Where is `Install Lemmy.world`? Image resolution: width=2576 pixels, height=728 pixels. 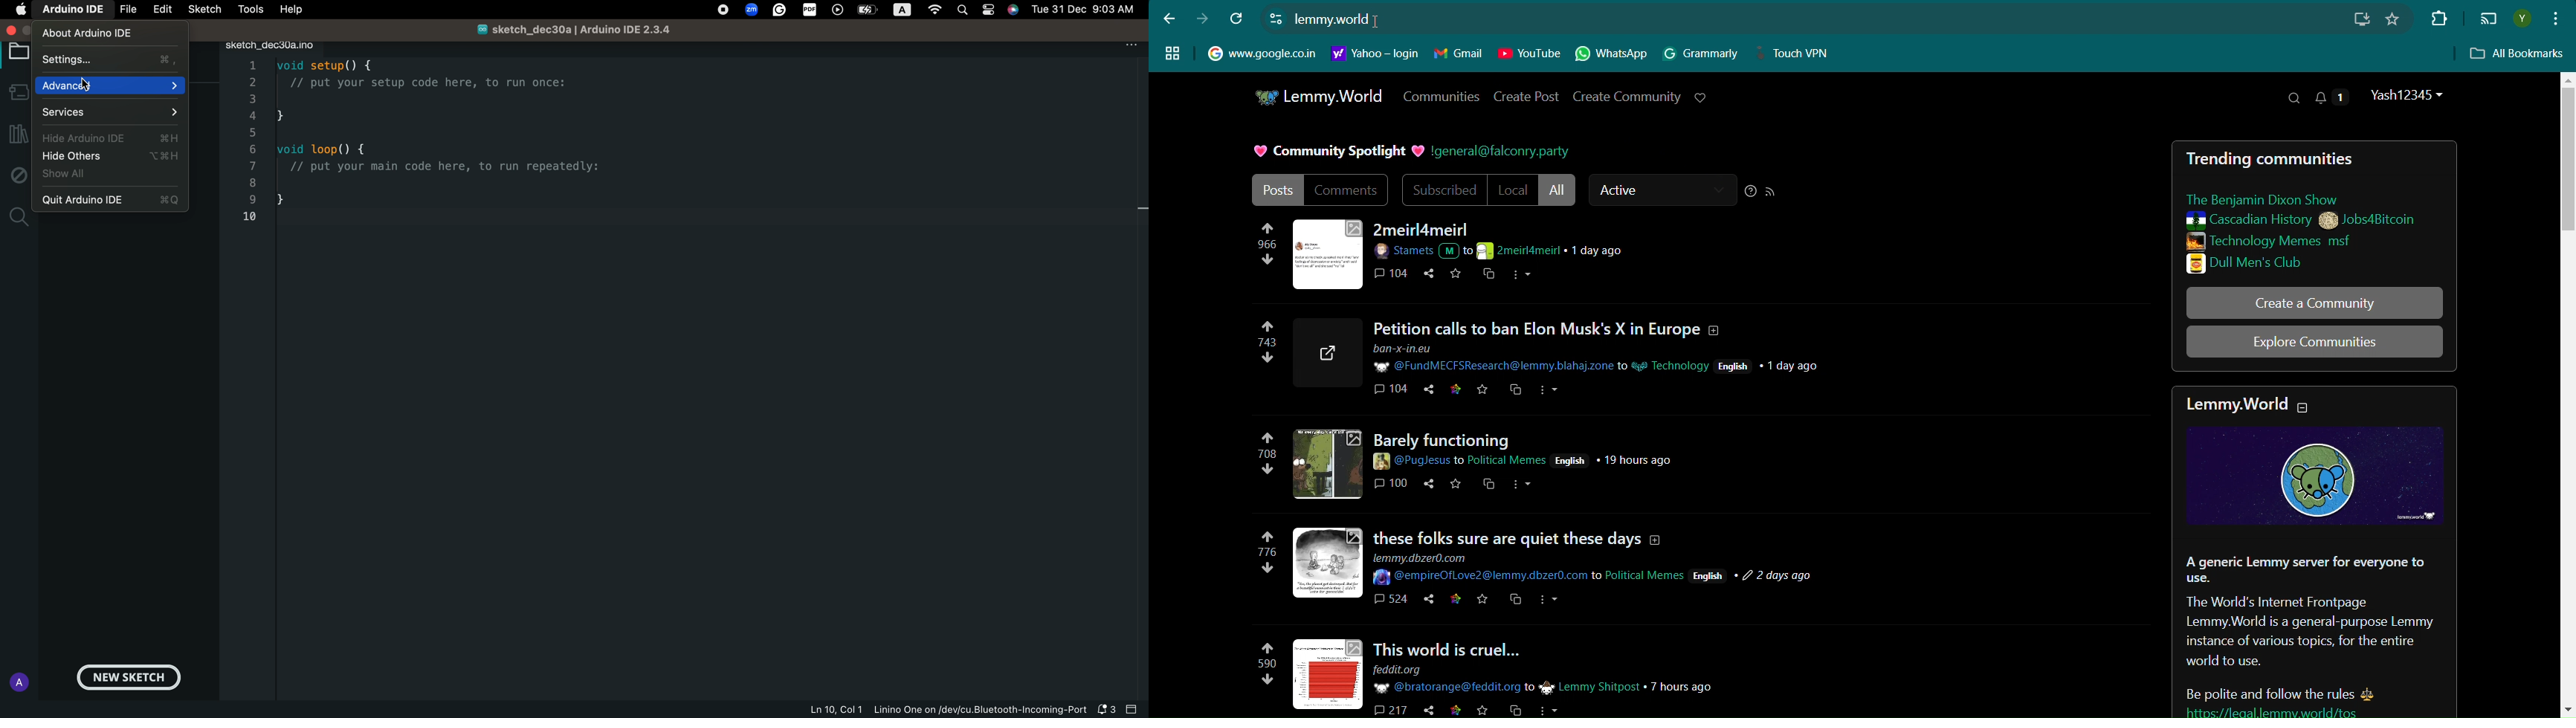 Install Lemmy.world is located at coordinates (2364, 19).